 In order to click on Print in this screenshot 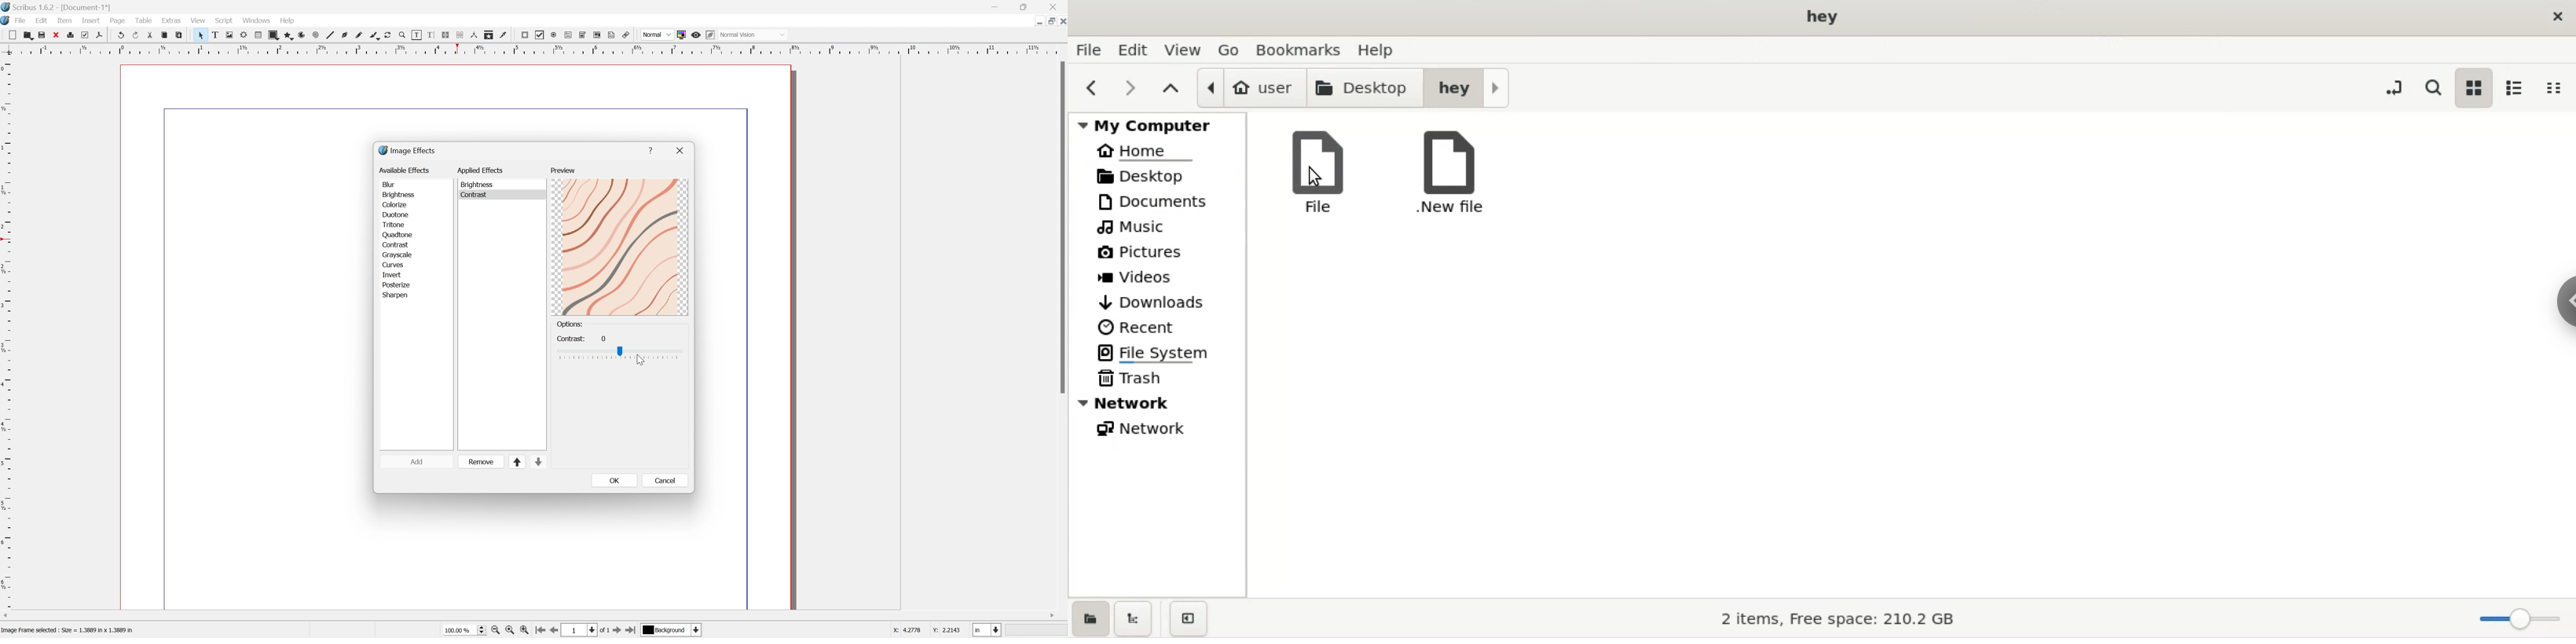, I will do `click(72, 35)`.